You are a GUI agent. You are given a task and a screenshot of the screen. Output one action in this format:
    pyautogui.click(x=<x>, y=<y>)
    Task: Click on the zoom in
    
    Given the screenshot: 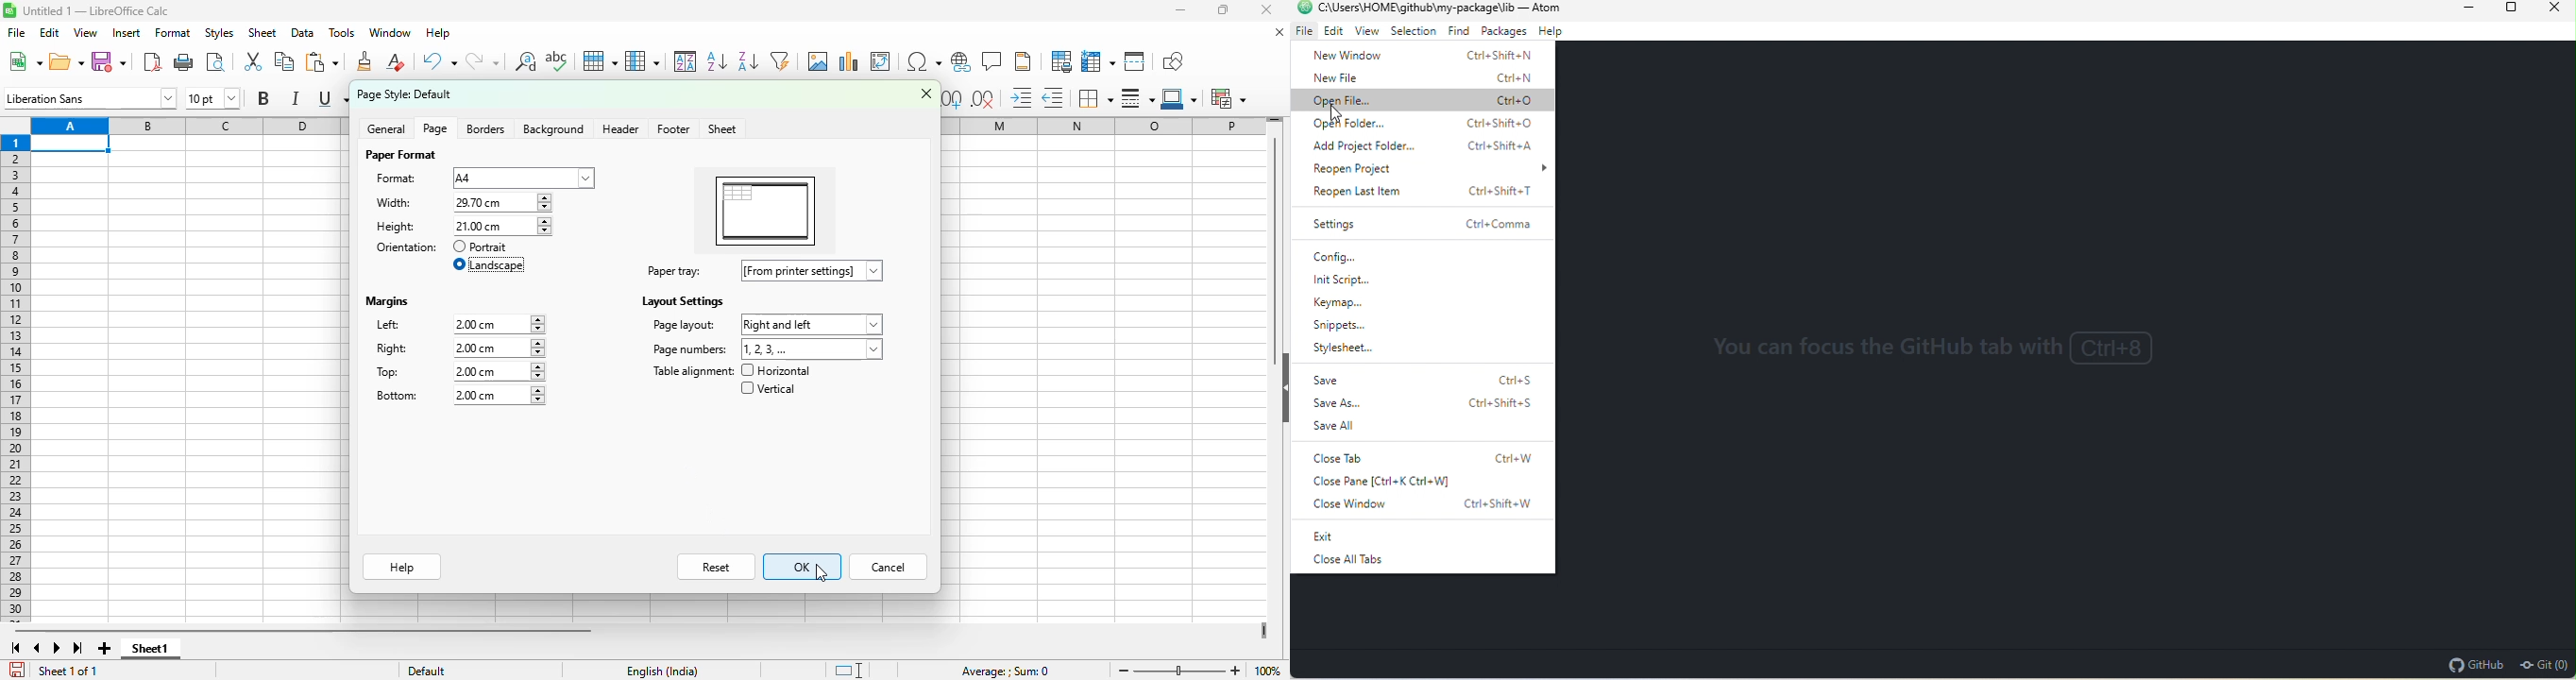 What is the action you would take?
    pyautogui.click(x=1236, y=671)
    